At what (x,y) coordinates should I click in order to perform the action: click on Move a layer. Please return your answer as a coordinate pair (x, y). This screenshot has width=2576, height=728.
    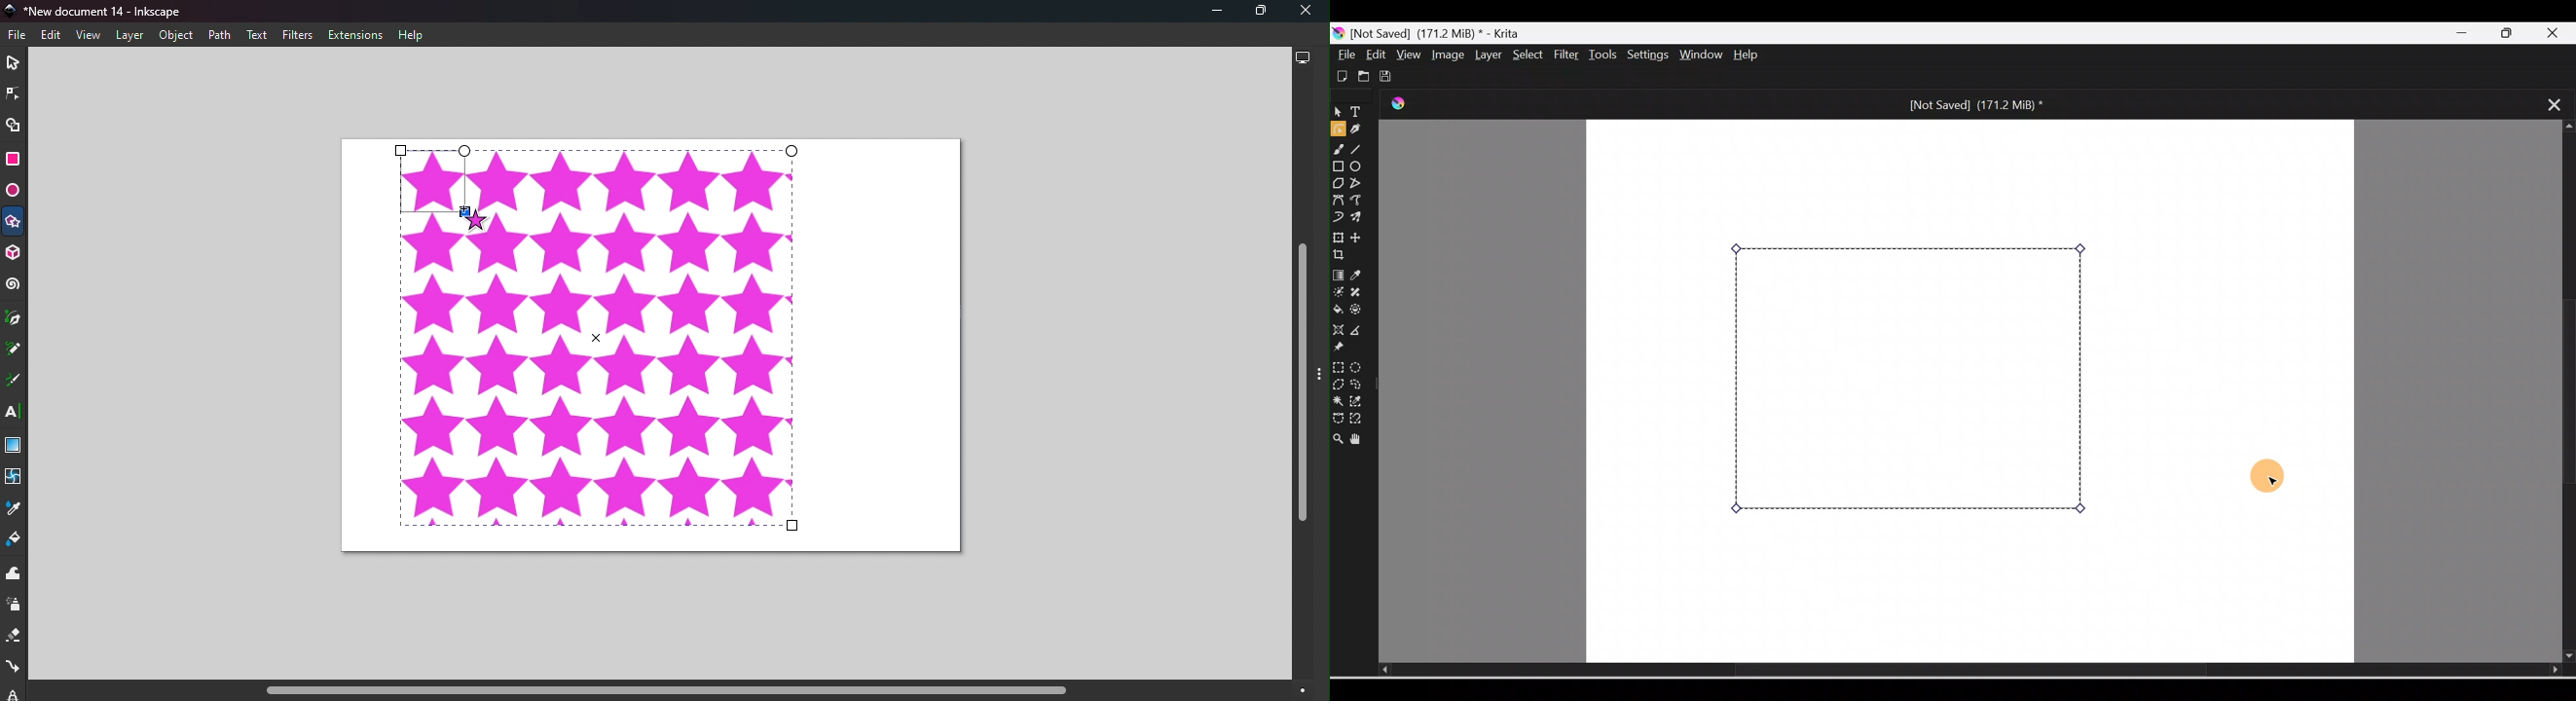
    Looking at the image, I should click on (1362, 238).